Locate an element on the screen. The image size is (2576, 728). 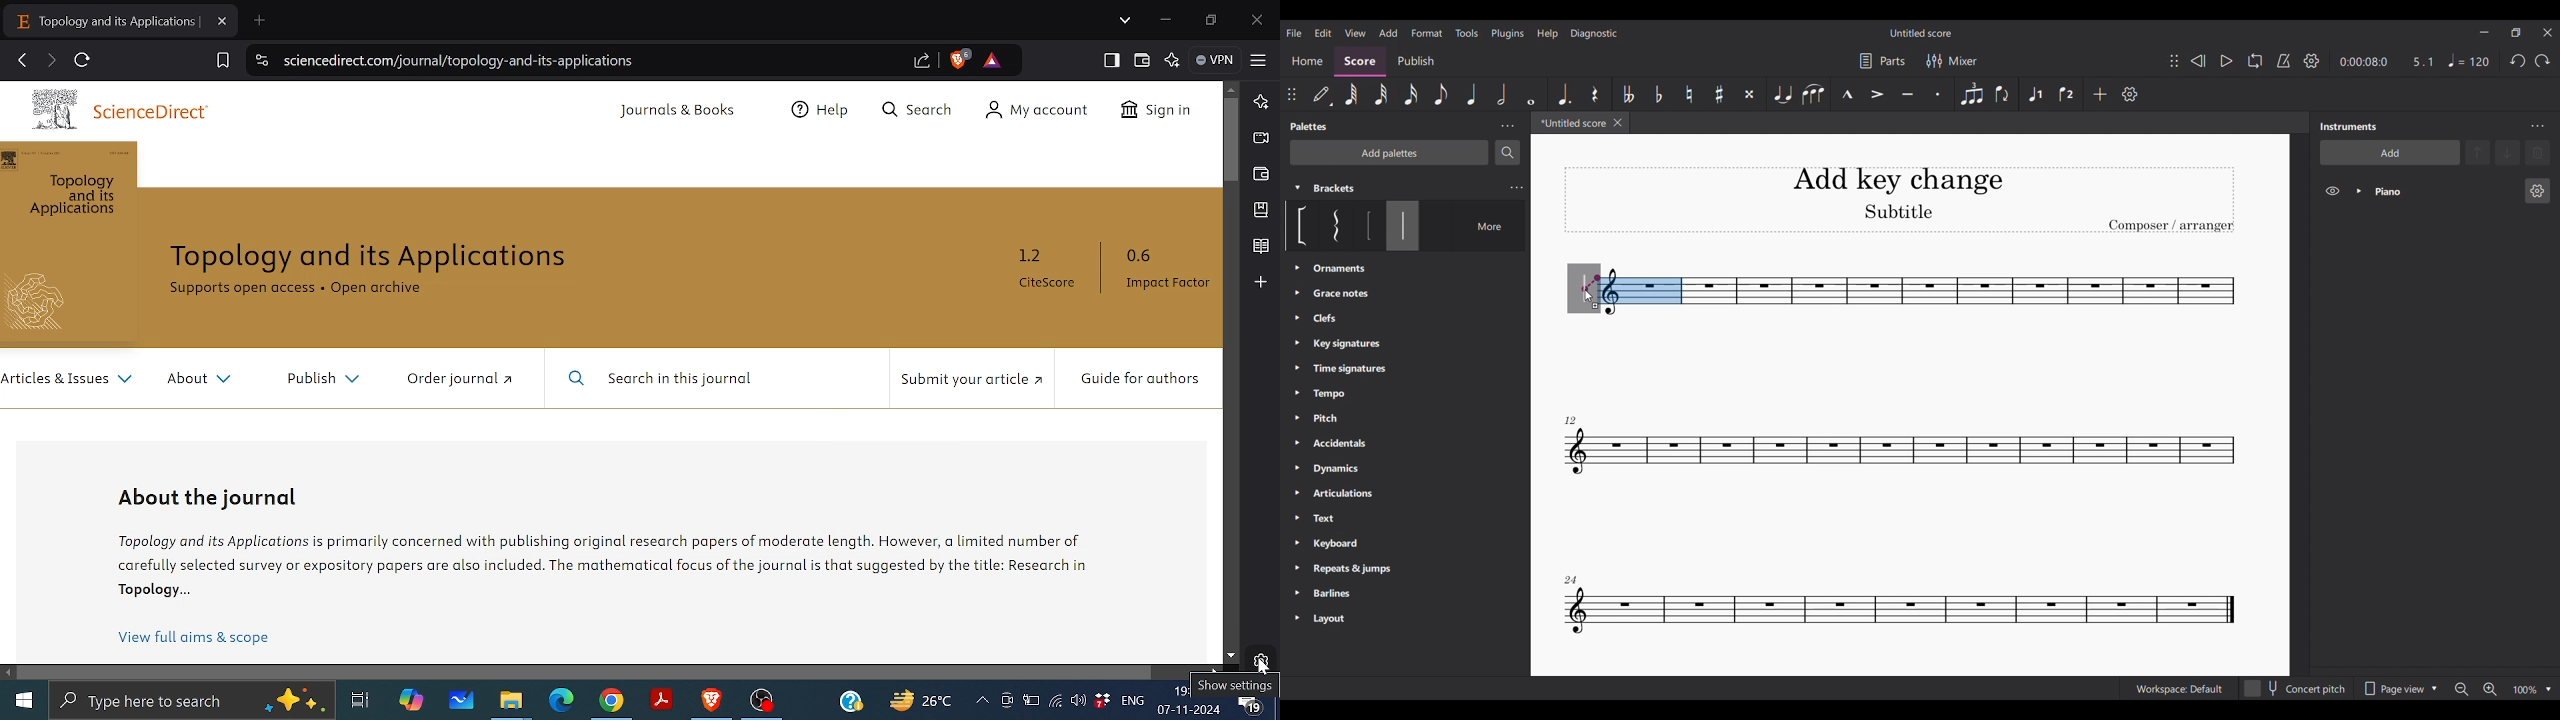
Diagnostic menu is located at coordinates (1595, 34).